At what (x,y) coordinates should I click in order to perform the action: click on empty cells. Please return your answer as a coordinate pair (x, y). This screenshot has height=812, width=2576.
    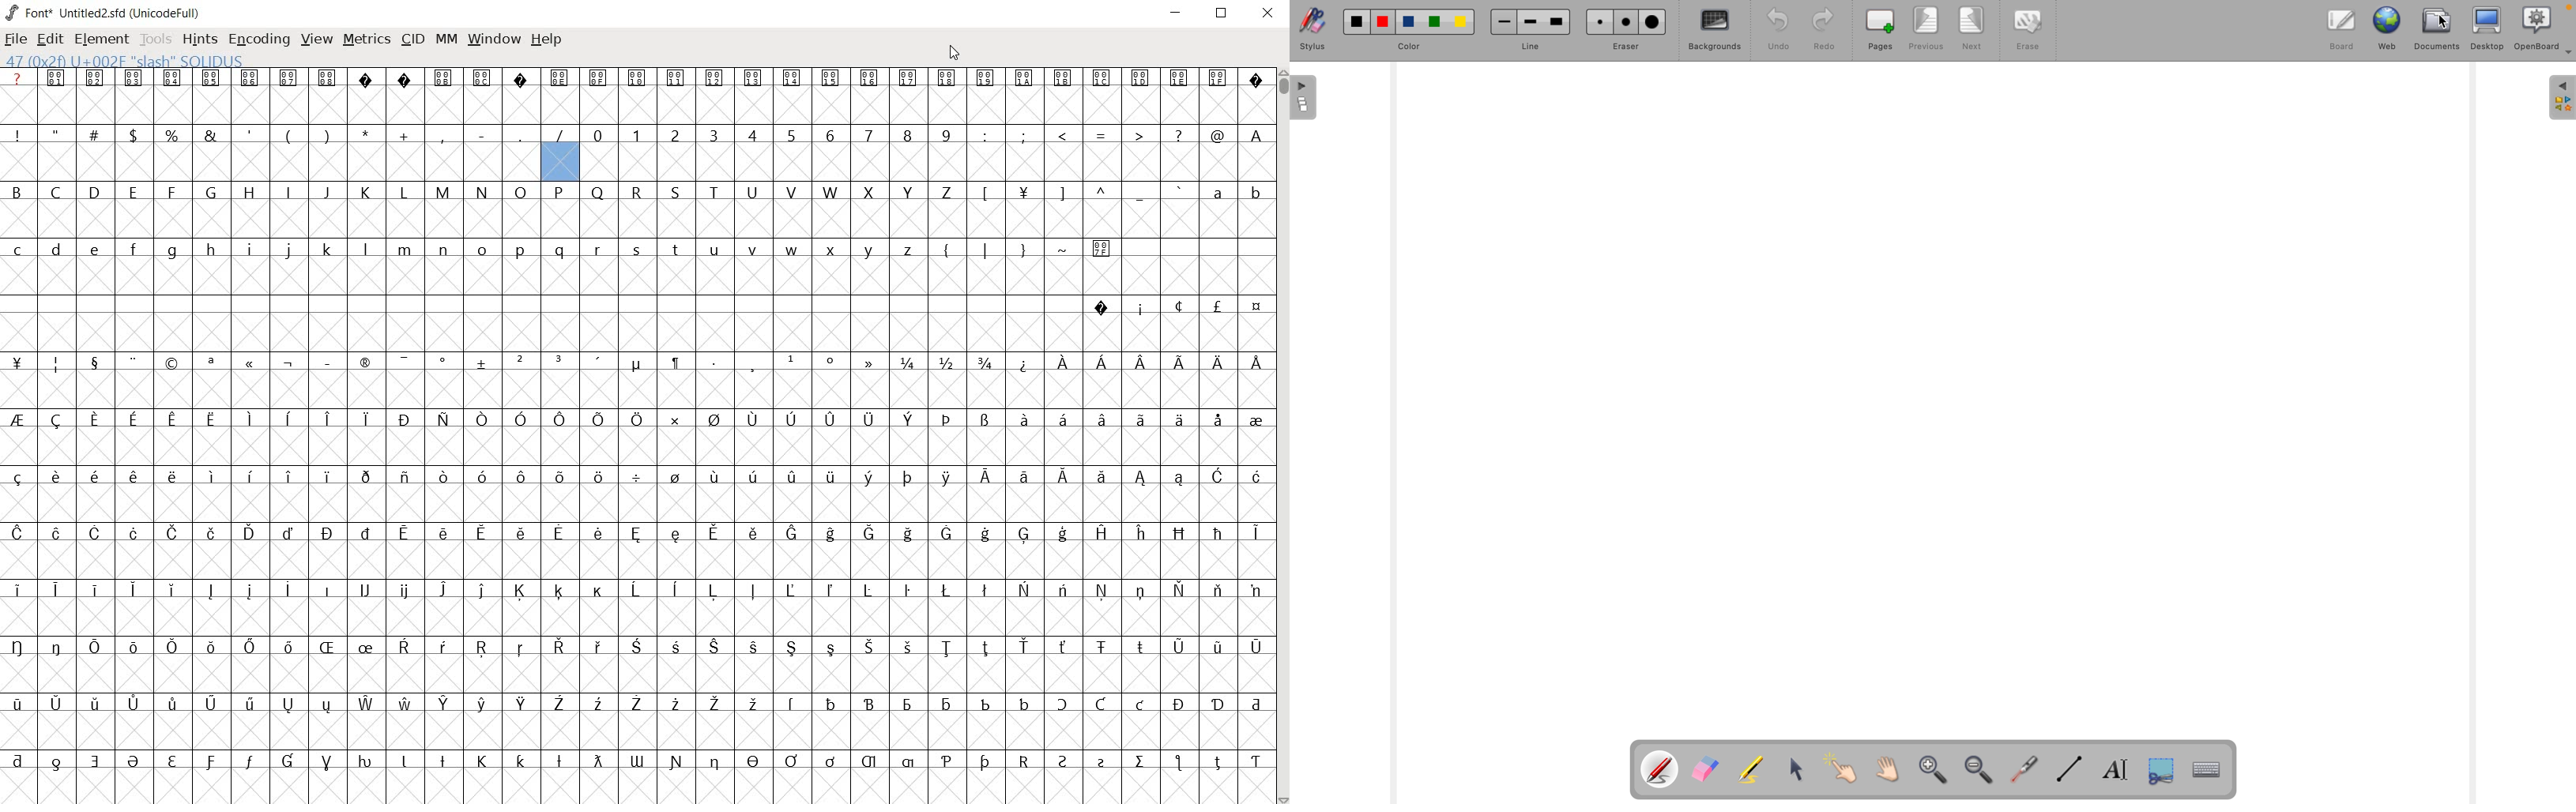
    Looking at the image, I should click on (638, 784).